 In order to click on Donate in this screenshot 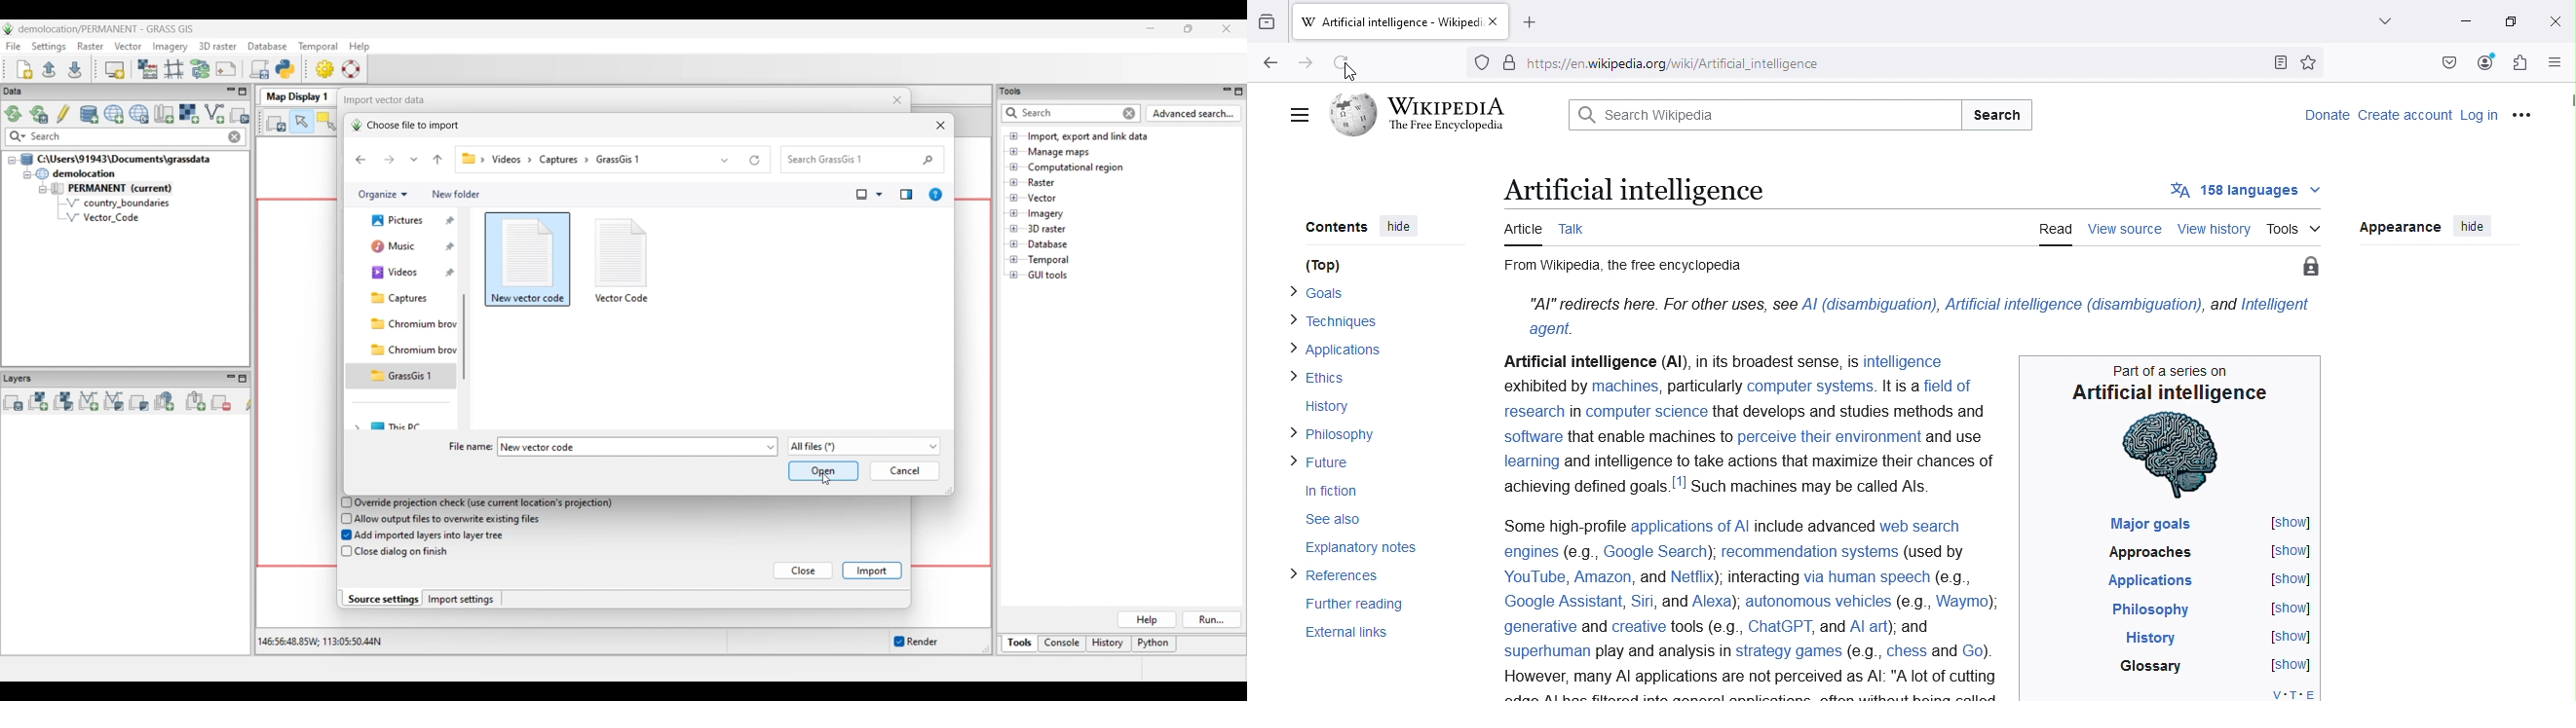, I will do `click(2326, 116)`.